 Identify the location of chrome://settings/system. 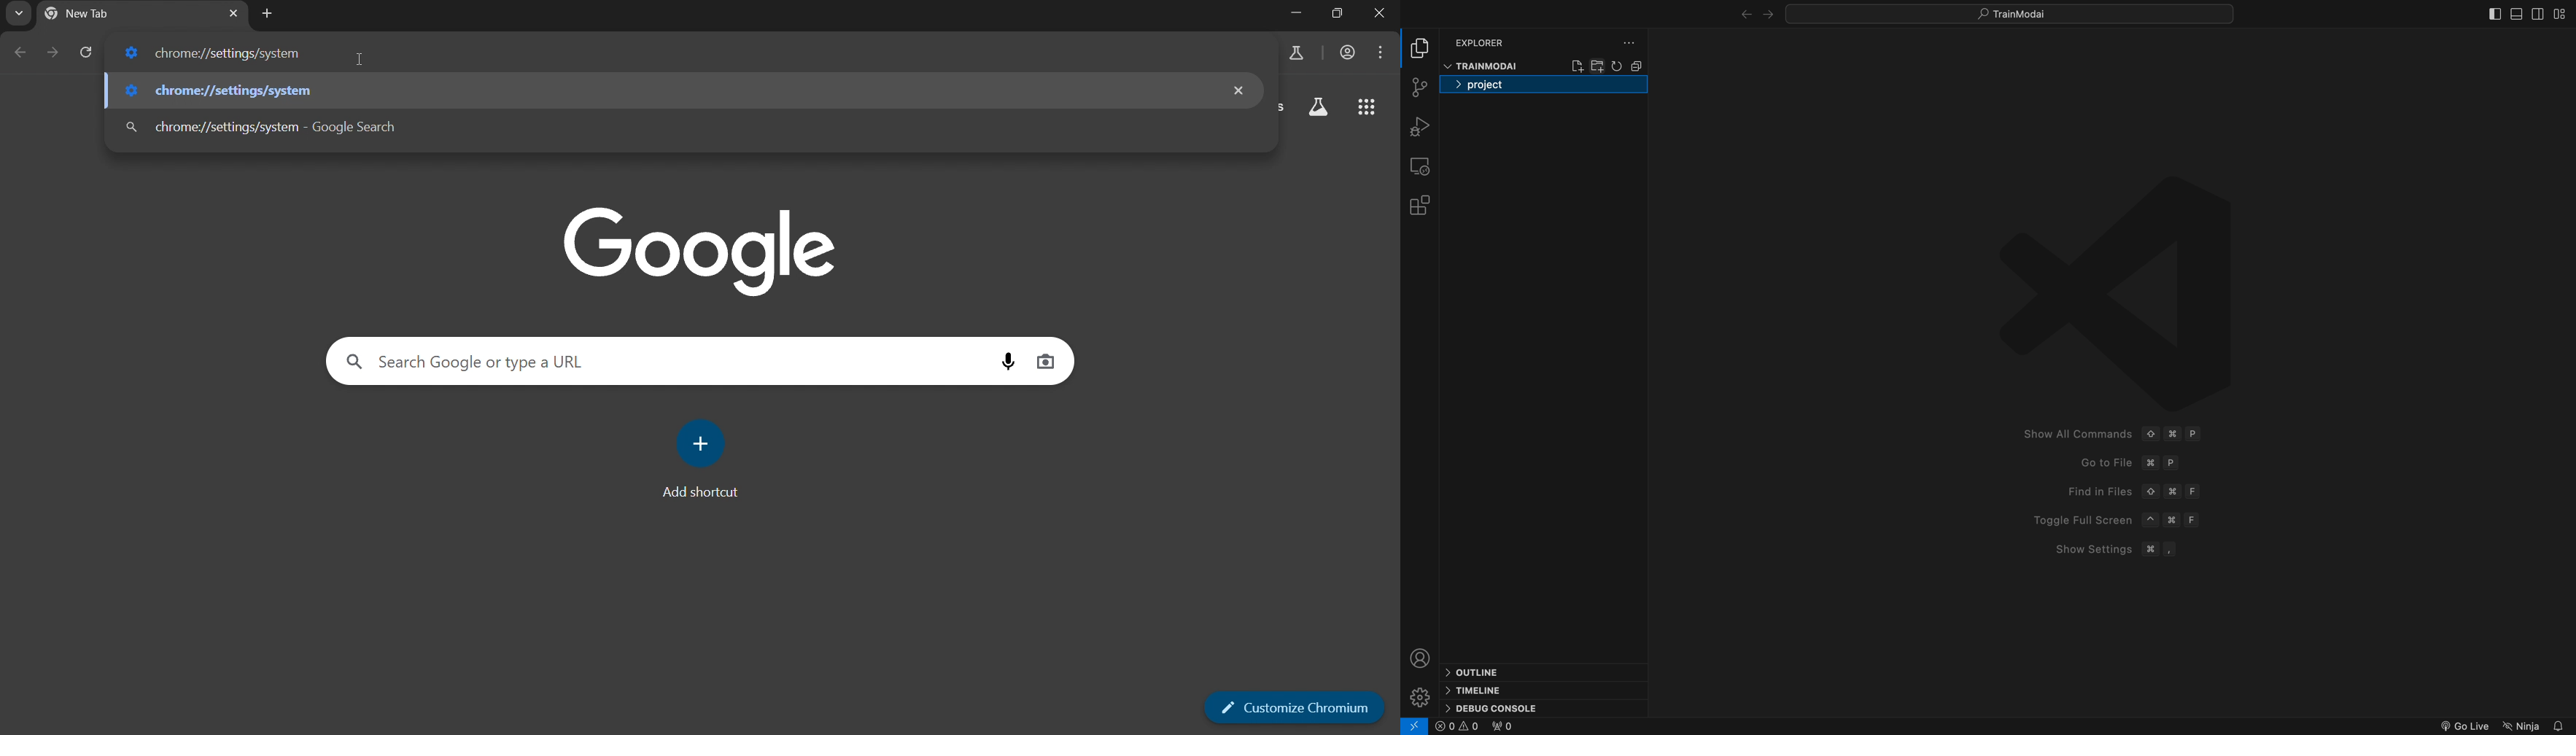
(276, 123).